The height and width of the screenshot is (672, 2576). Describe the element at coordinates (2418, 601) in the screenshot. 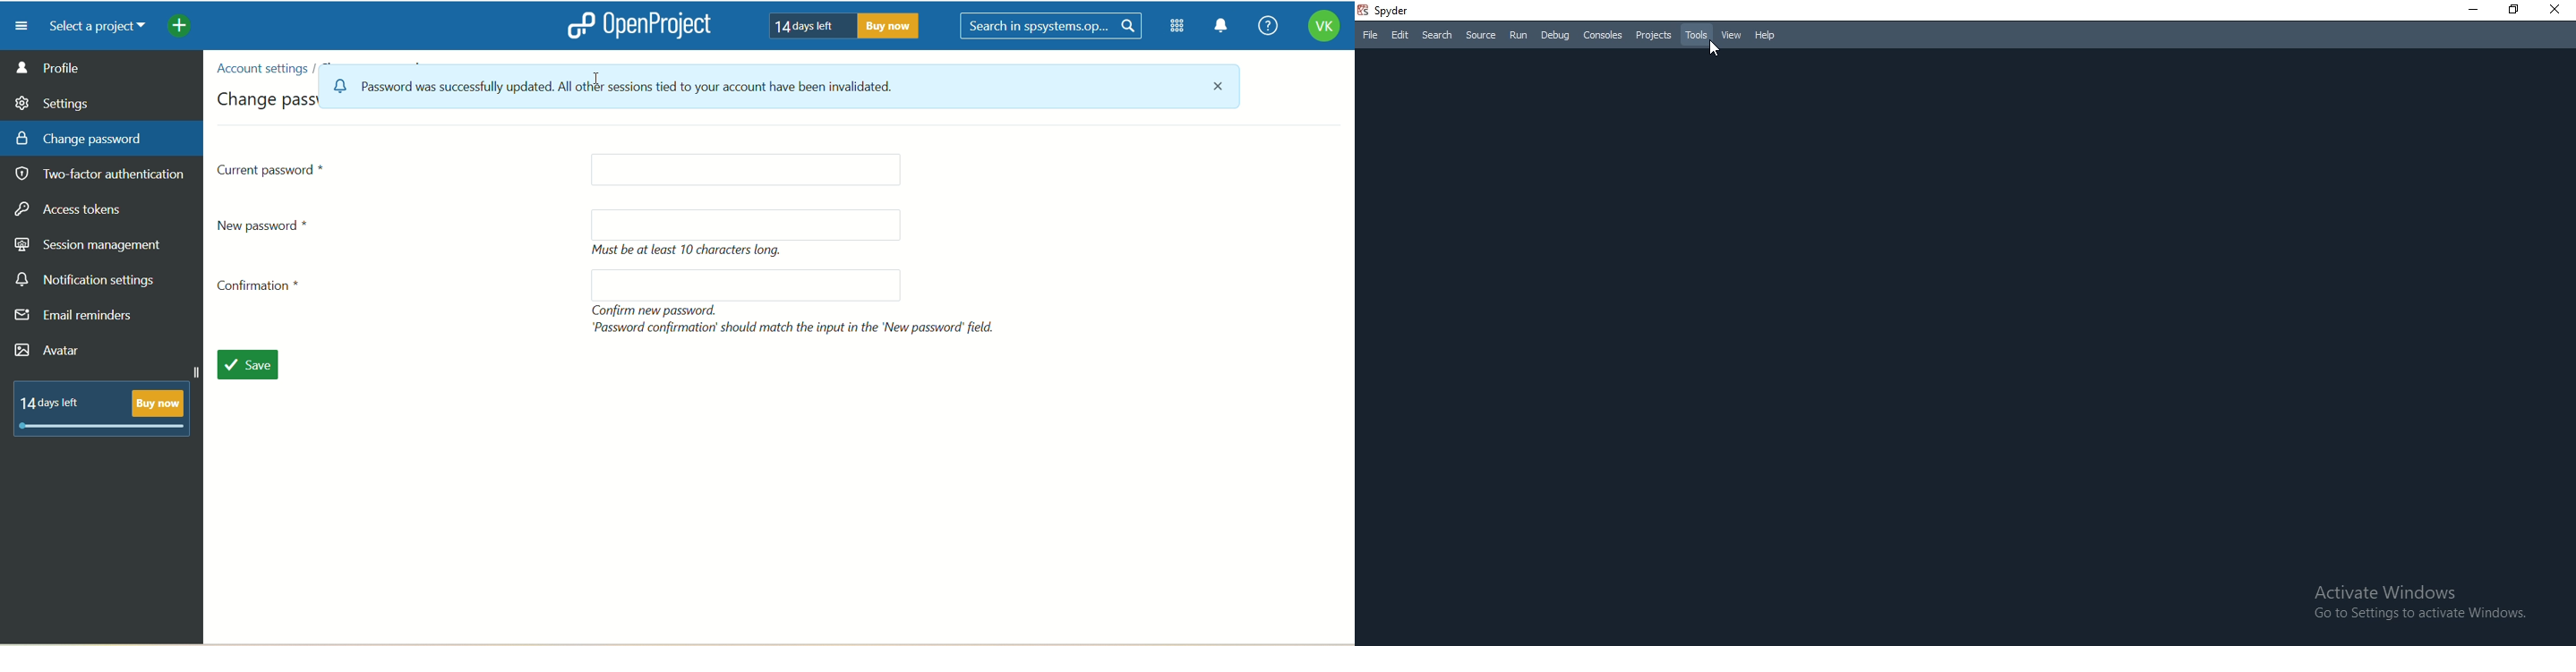

I see `Activate Windows
Go to Settings to activate Windows.` at that location.